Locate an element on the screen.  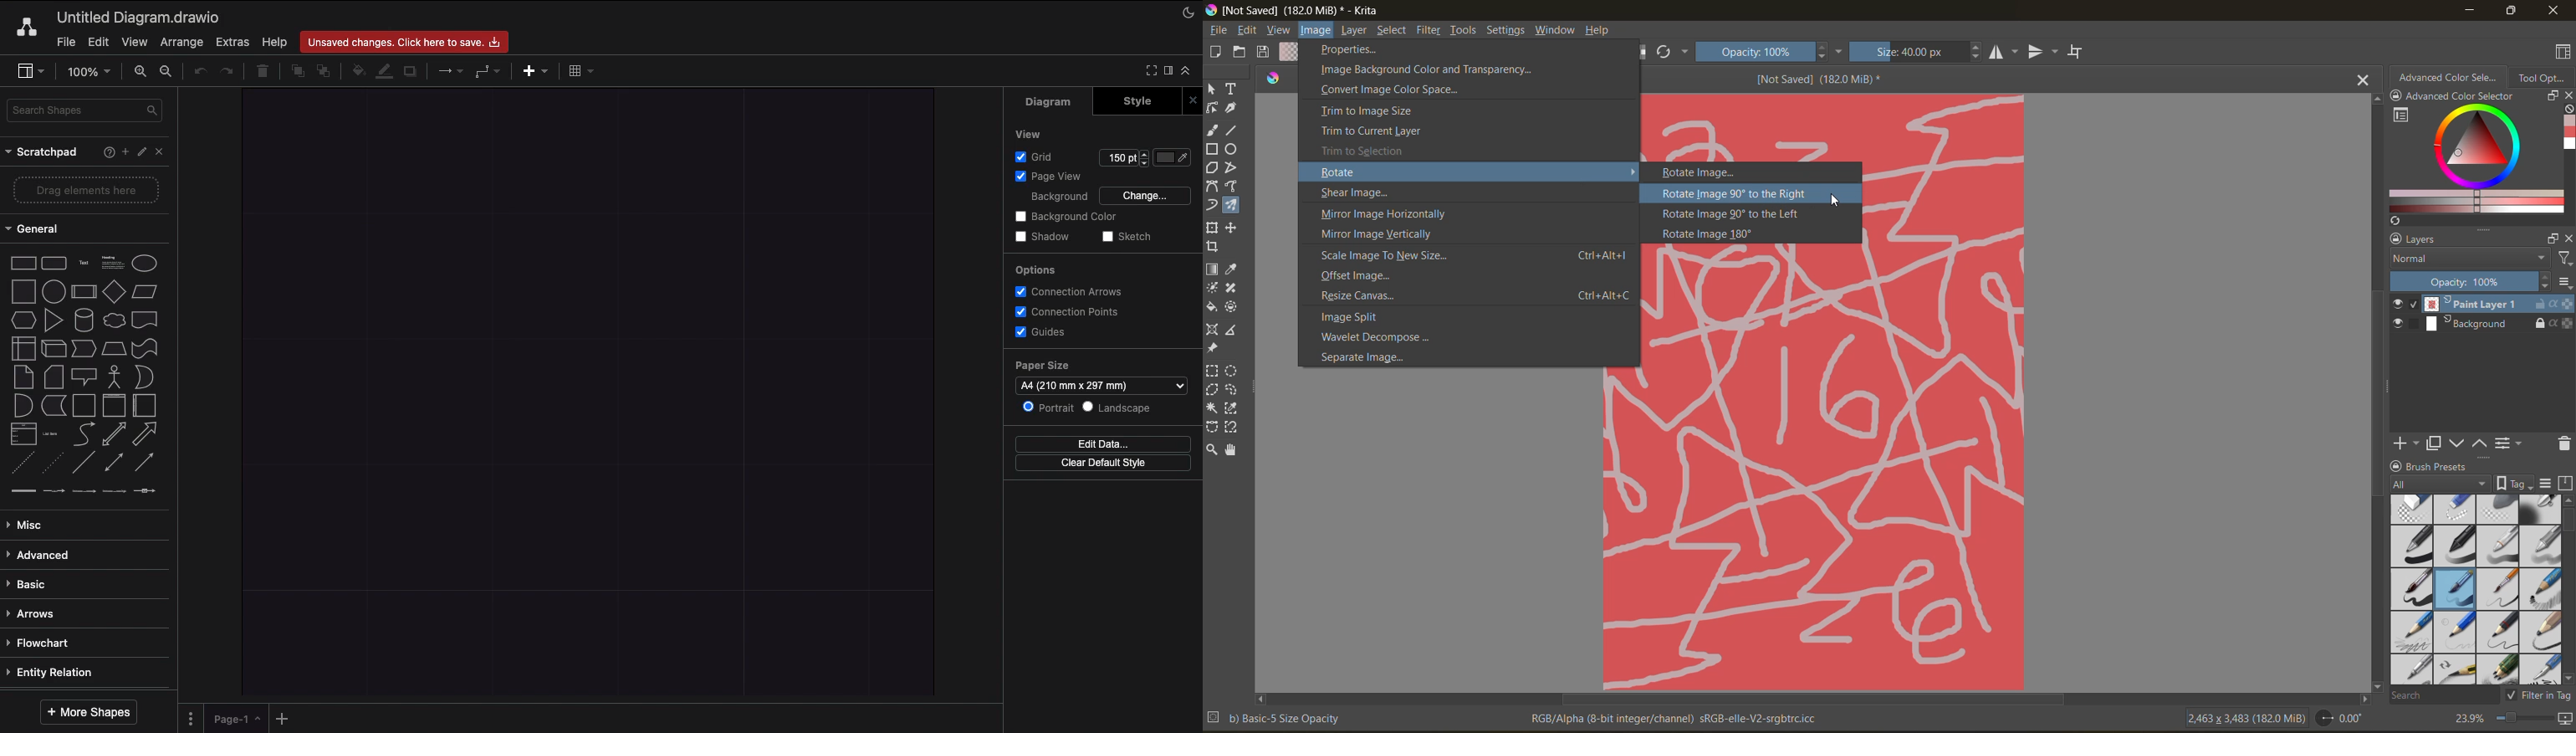
Draw.io is located at coordinates (29, 28).